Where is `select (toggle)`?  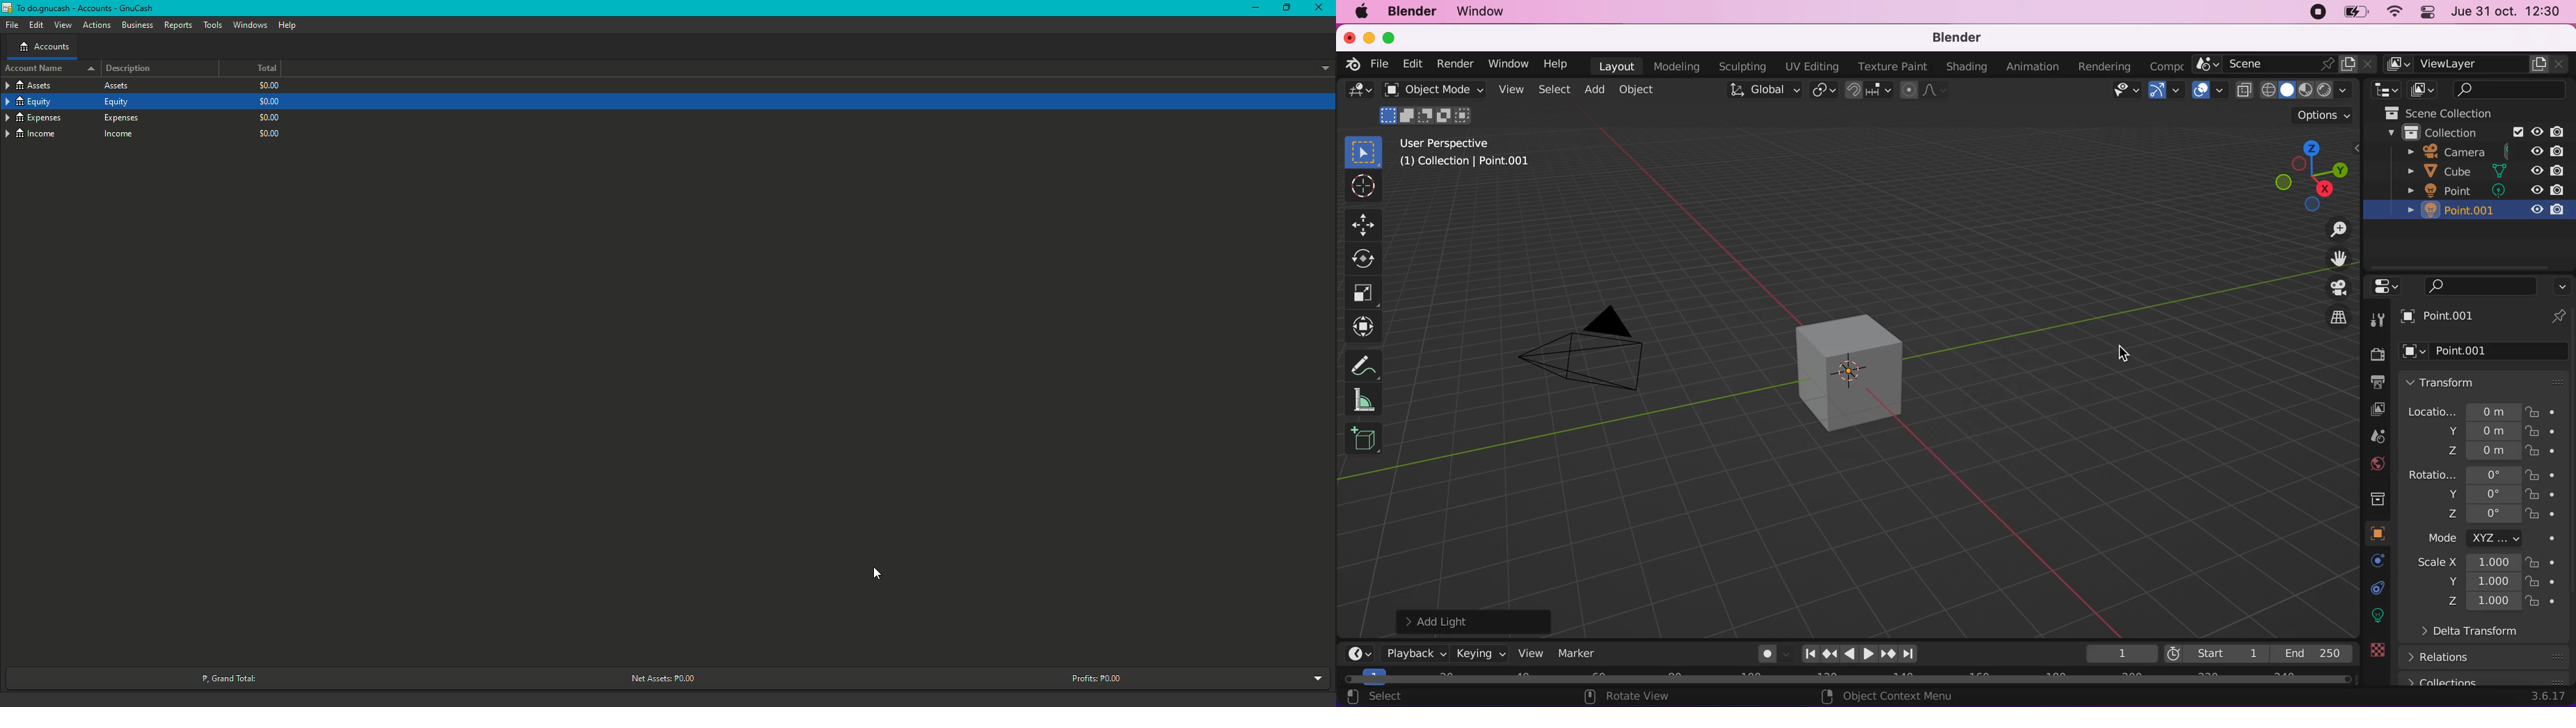
select (toggle) is located at coordinates (1425, 696).